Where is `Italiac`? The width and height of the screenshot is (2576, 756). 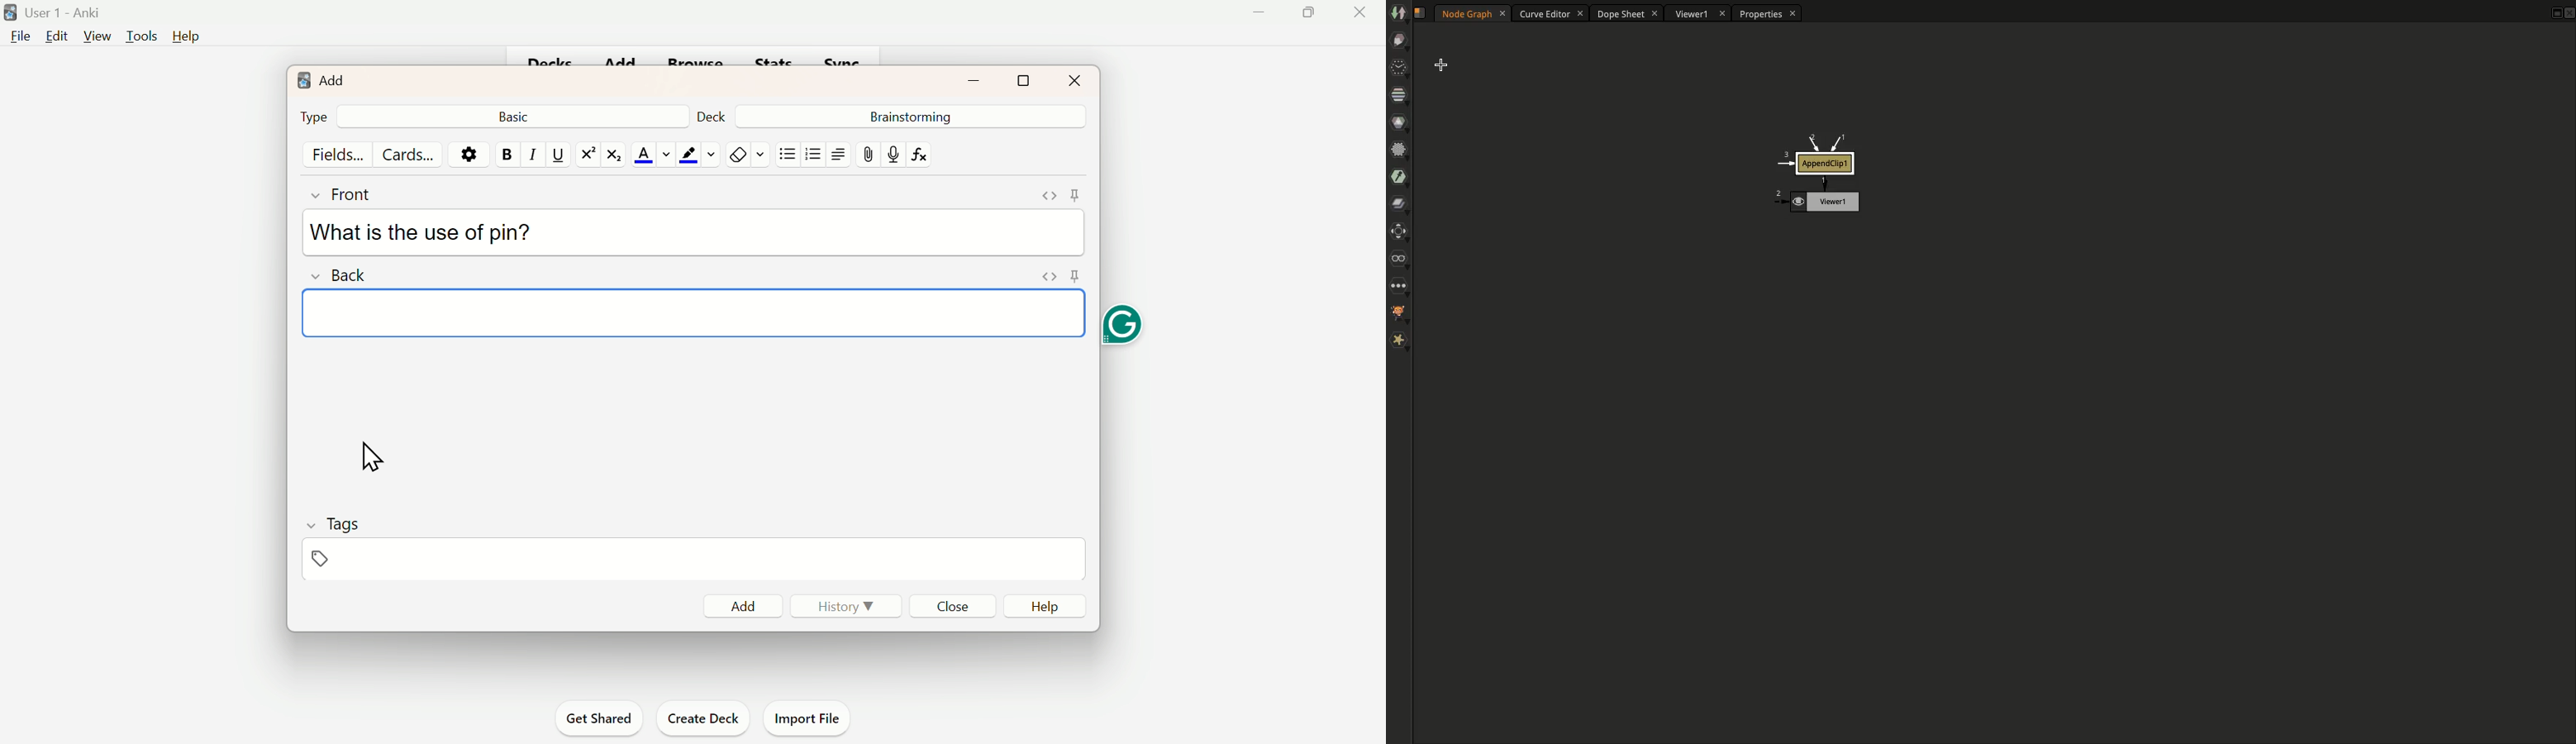 Italiac is located at coordinates (531, 153).